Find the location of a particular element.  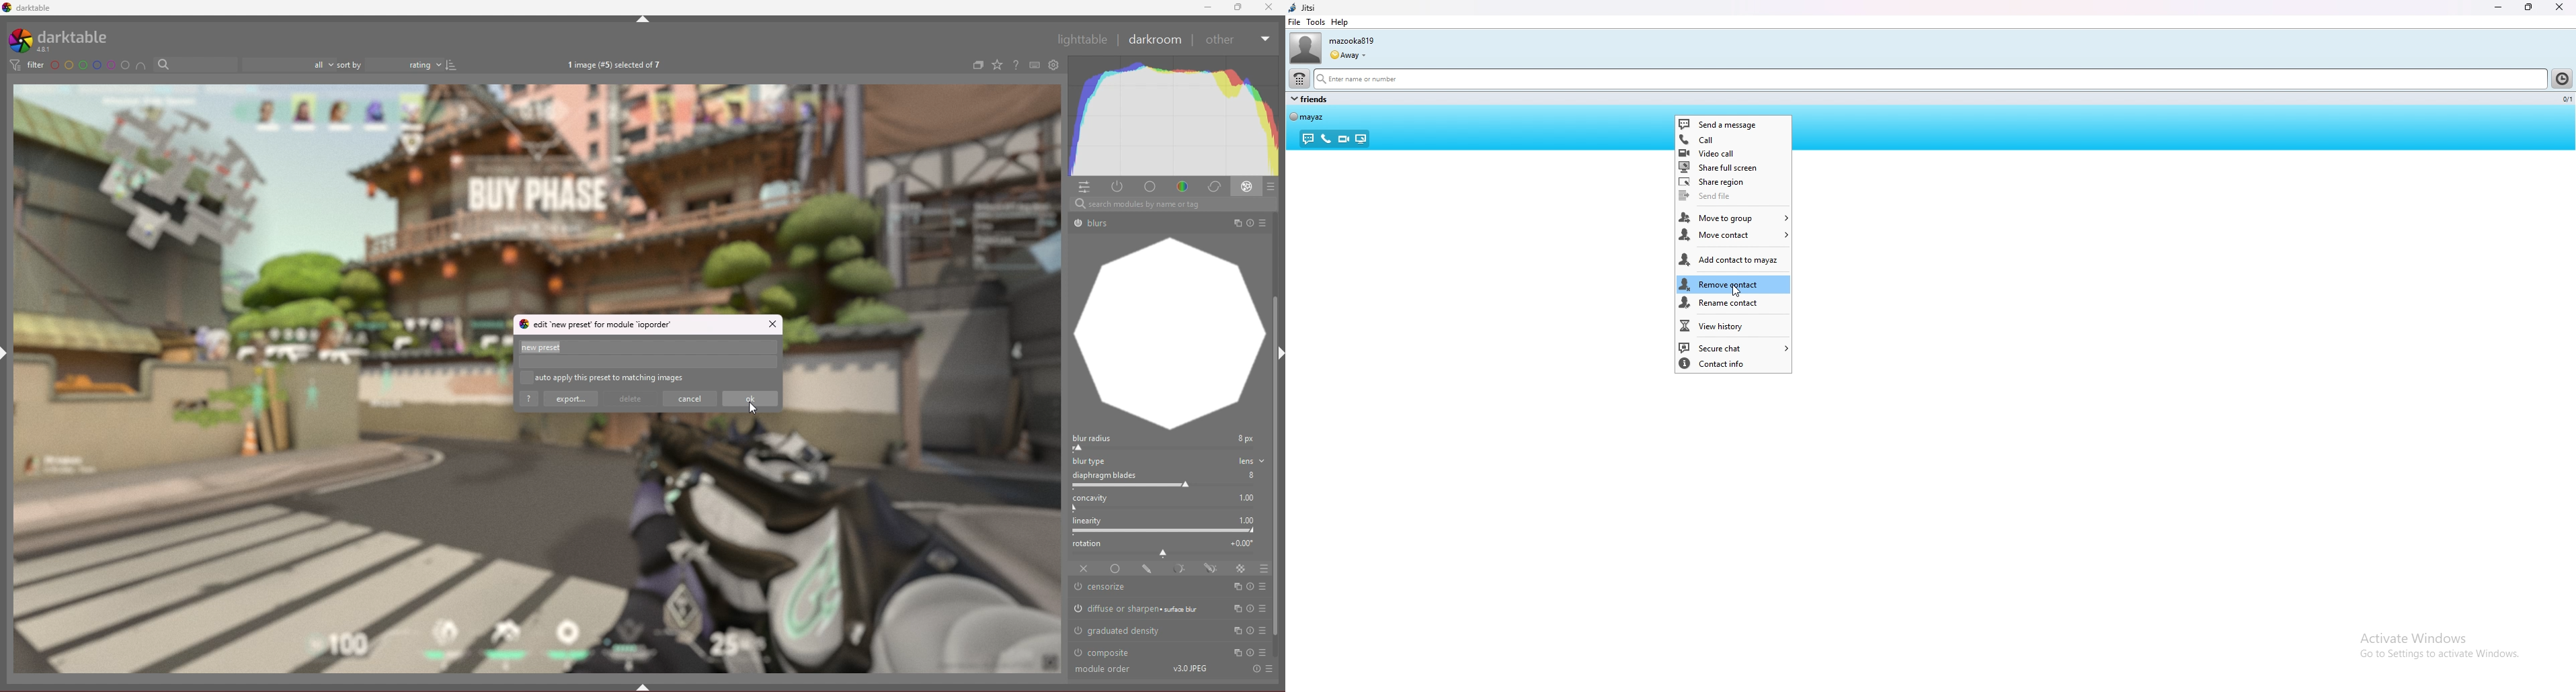

color label is located at coordinates (90, 64).